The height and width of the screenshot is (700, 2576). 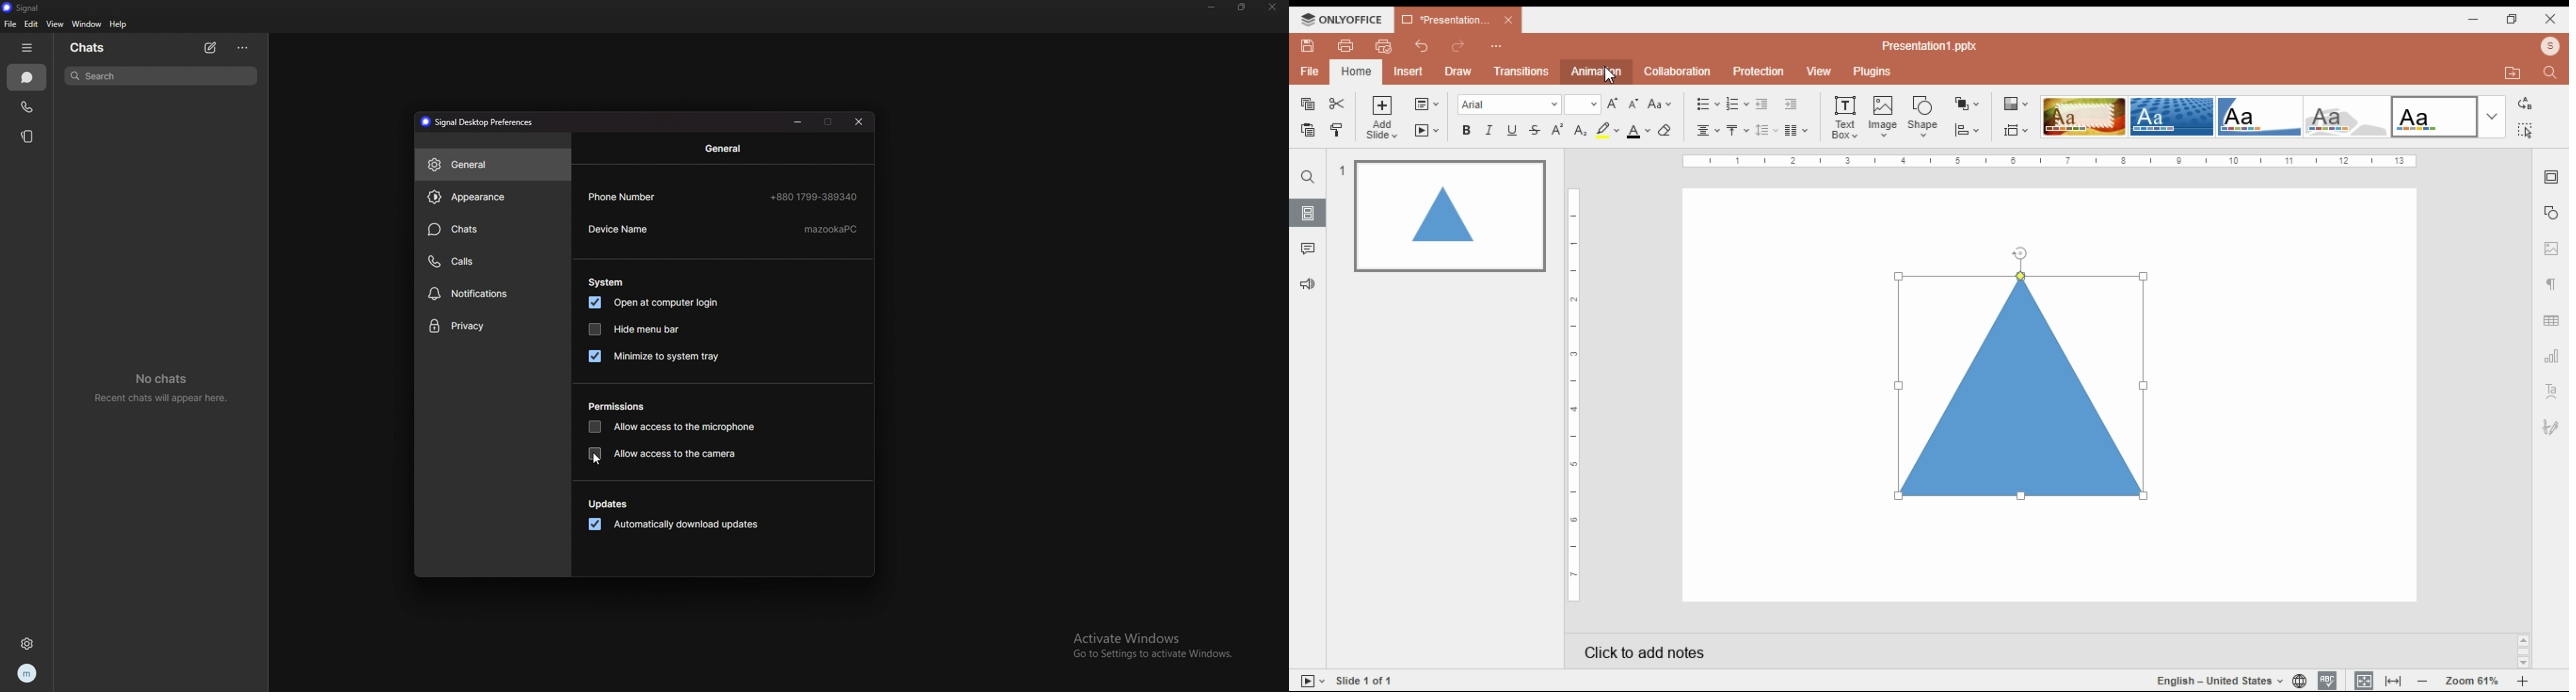 I want to click on automatically download updates, so click(x=675, y=525).